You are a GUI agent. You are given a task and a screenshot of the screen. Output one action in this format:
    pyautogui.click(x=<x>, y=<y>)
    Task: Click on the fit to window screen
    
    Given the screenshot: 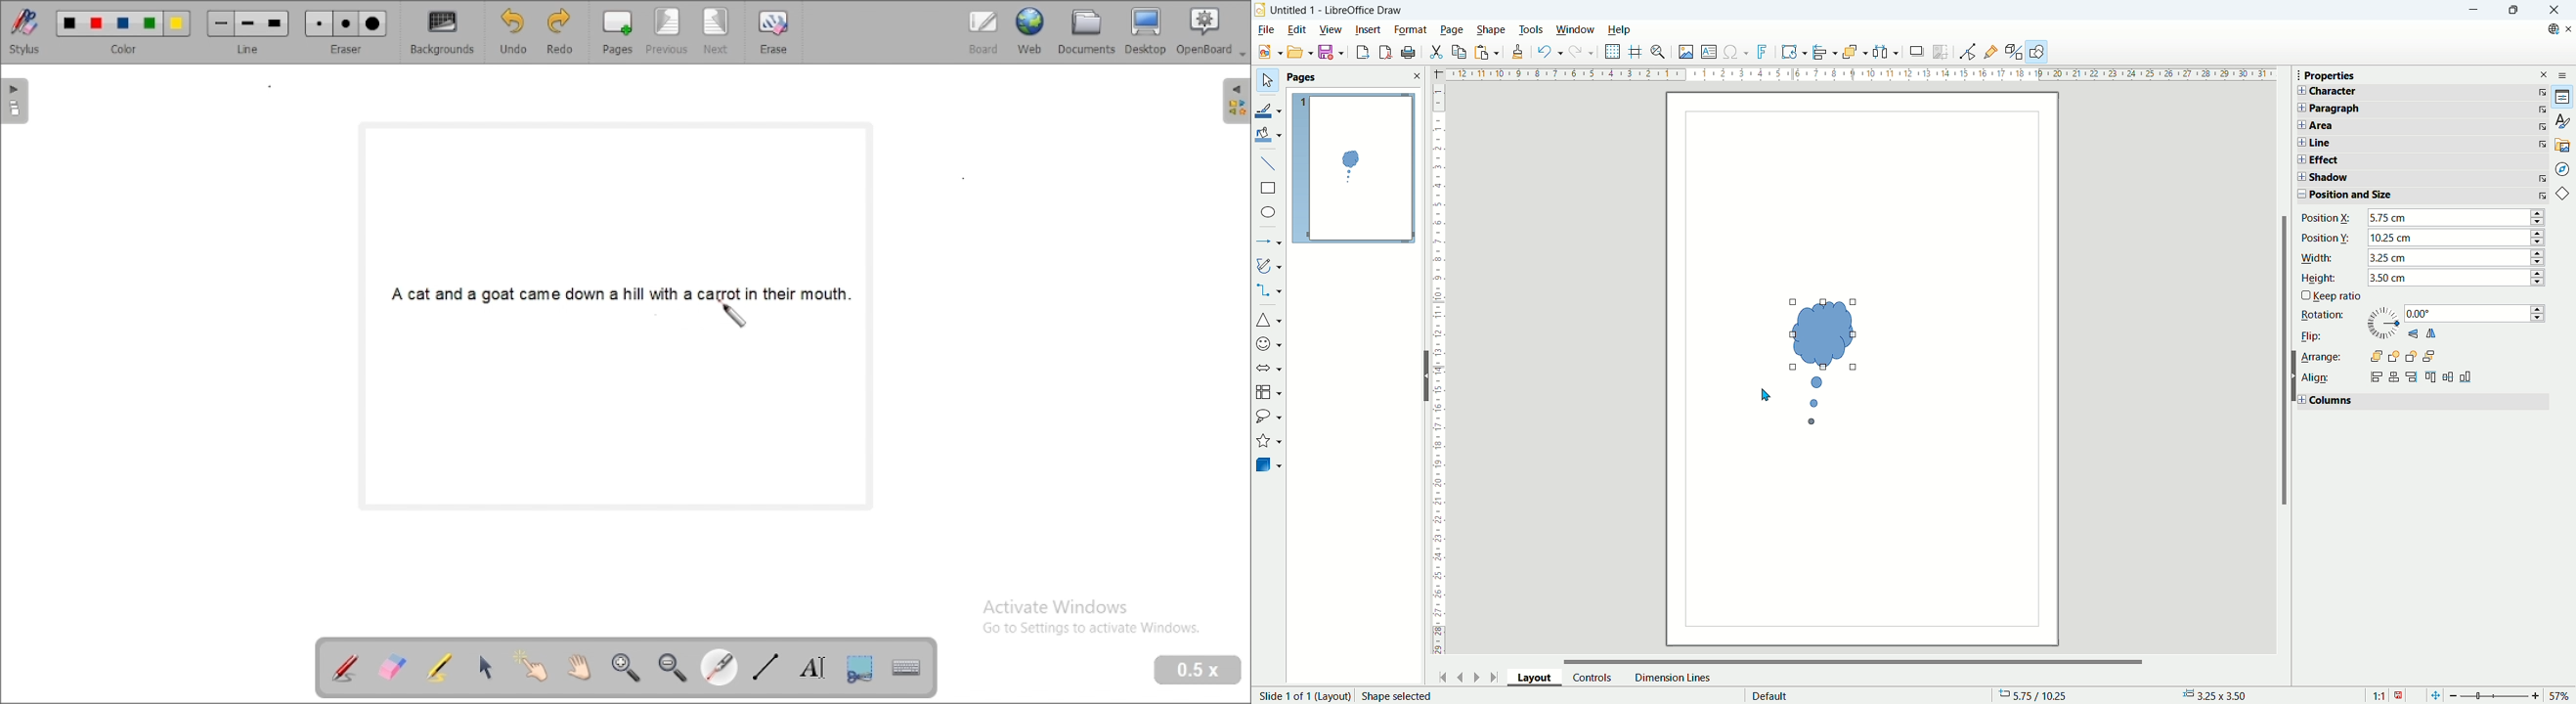 What is the action you would take?
    pyautogui.click(x=2434, y=694)
    